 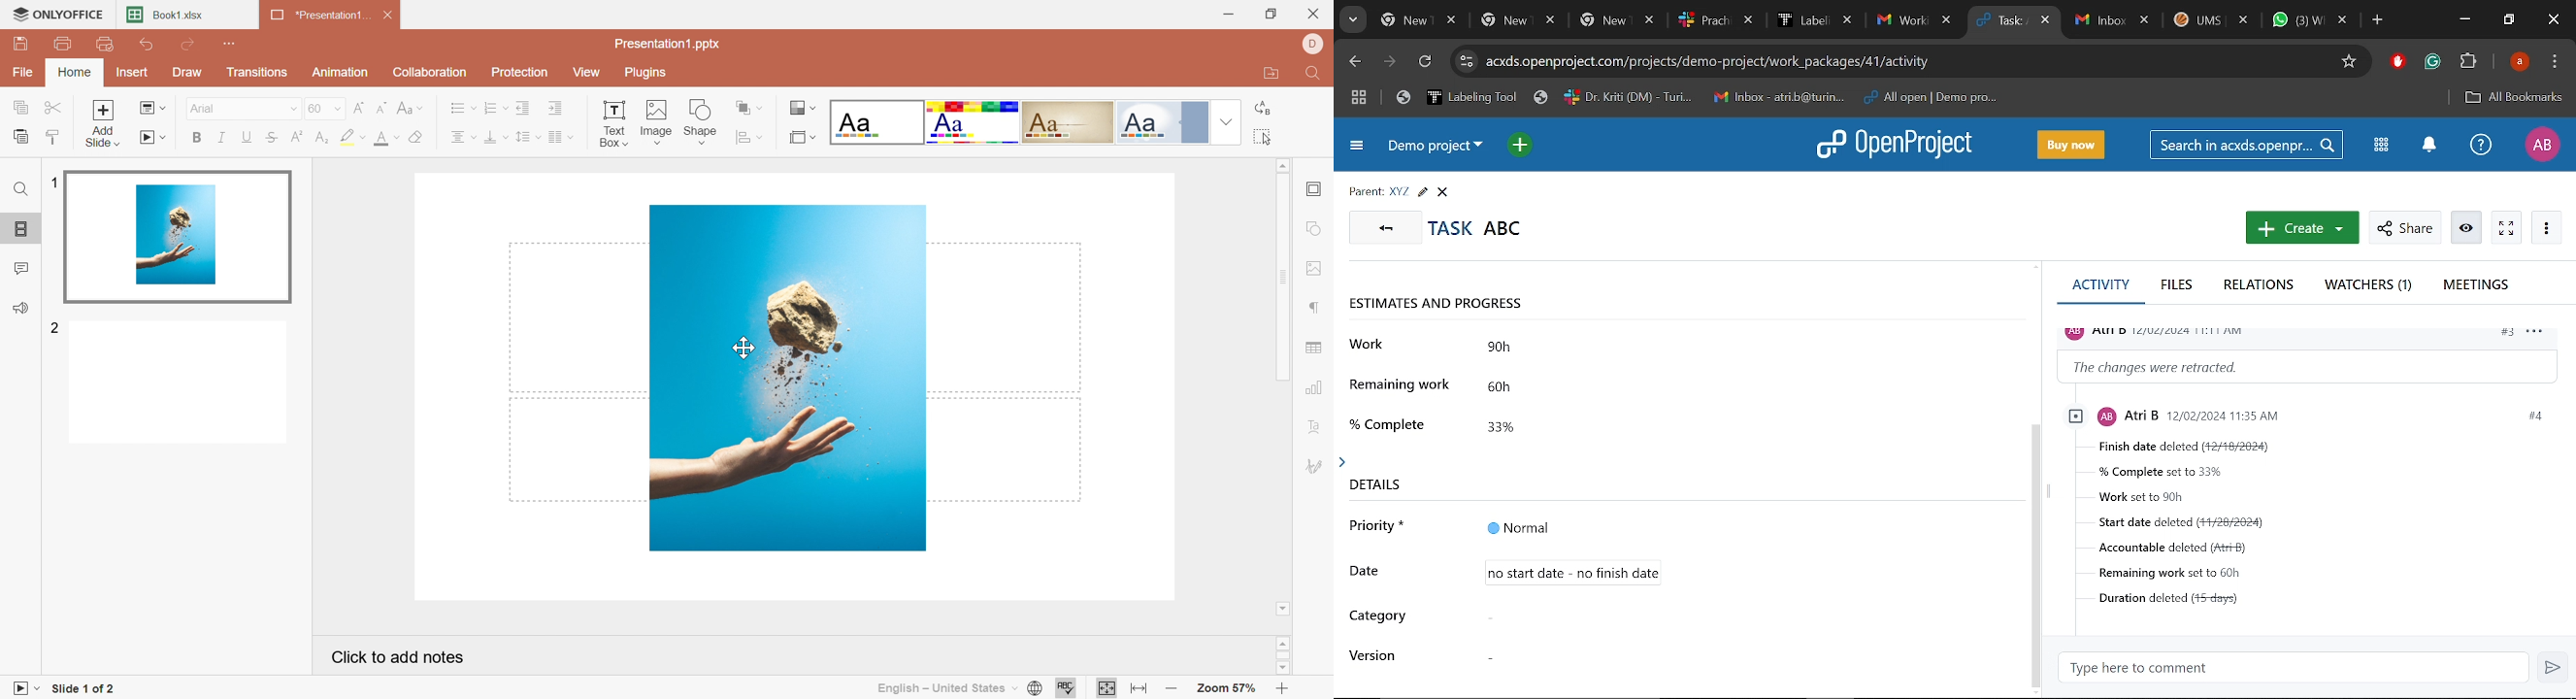 I want to click on Italic, so click(x=222, y=138).